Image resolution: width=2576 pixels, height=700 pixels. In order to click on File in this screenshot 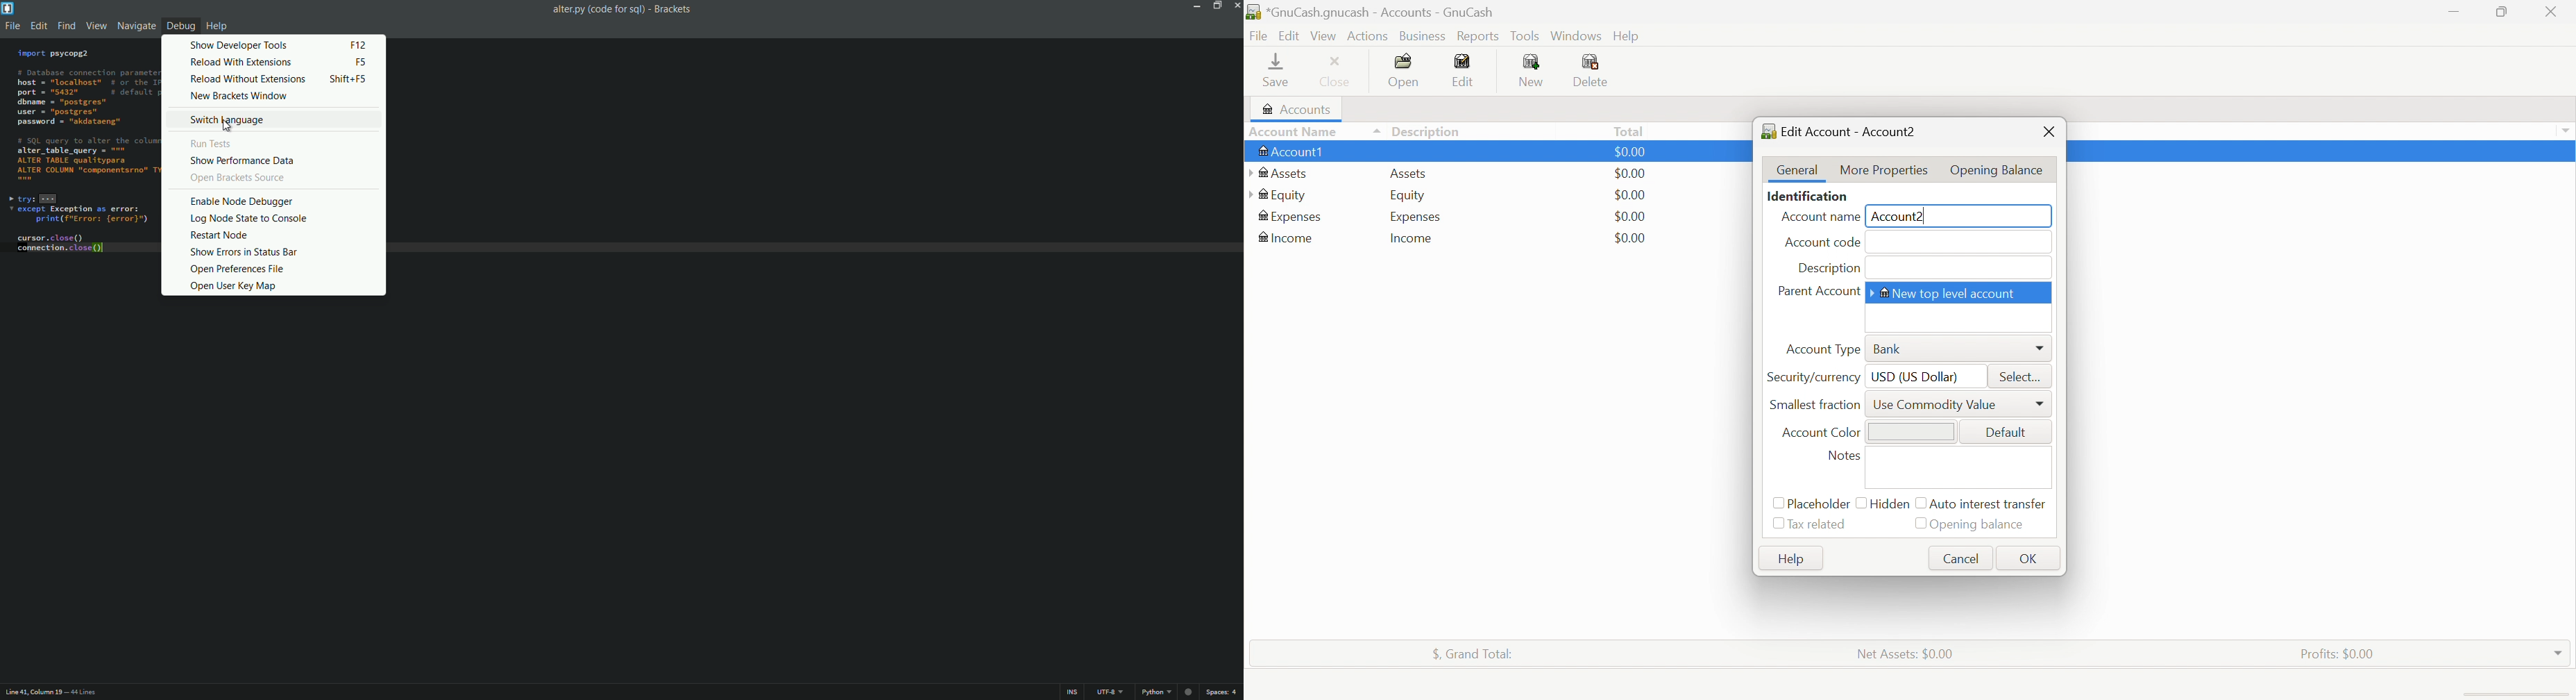, I will do `click(1259, 36)`.